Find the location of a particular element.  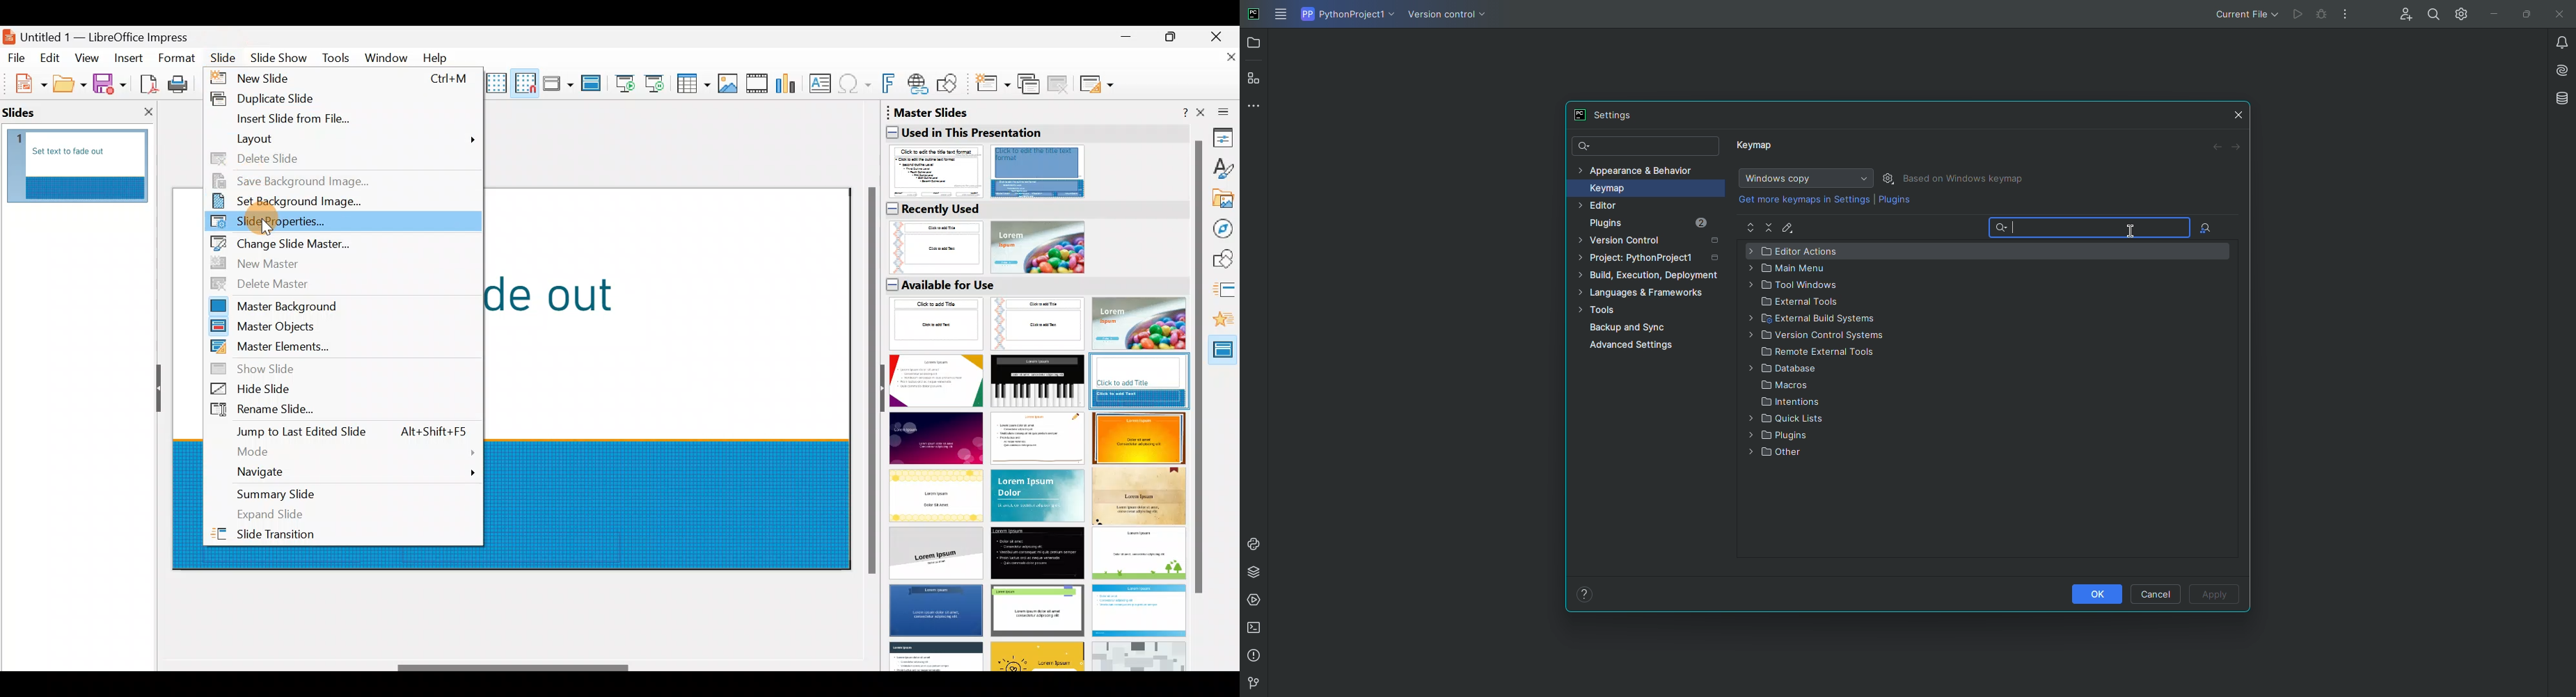

Settings is located at coordinates (1609, 115).